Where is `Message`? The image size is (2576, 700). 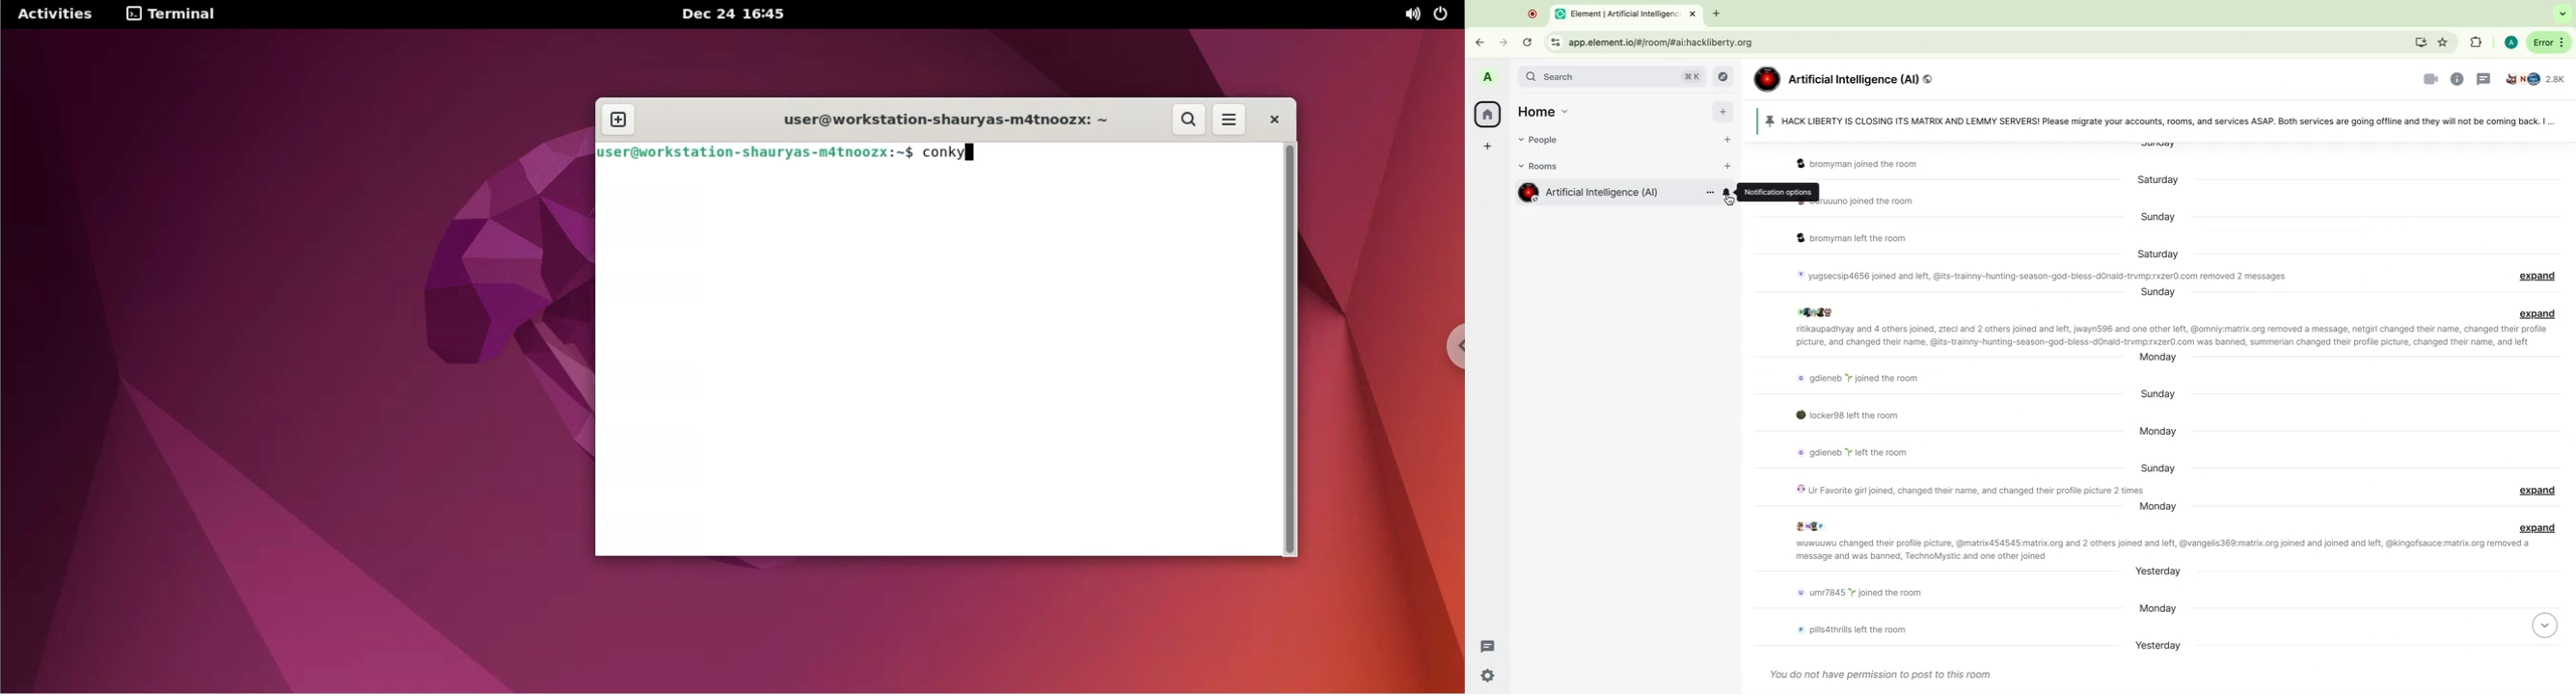
Message is located at coordinates (2156, 549).